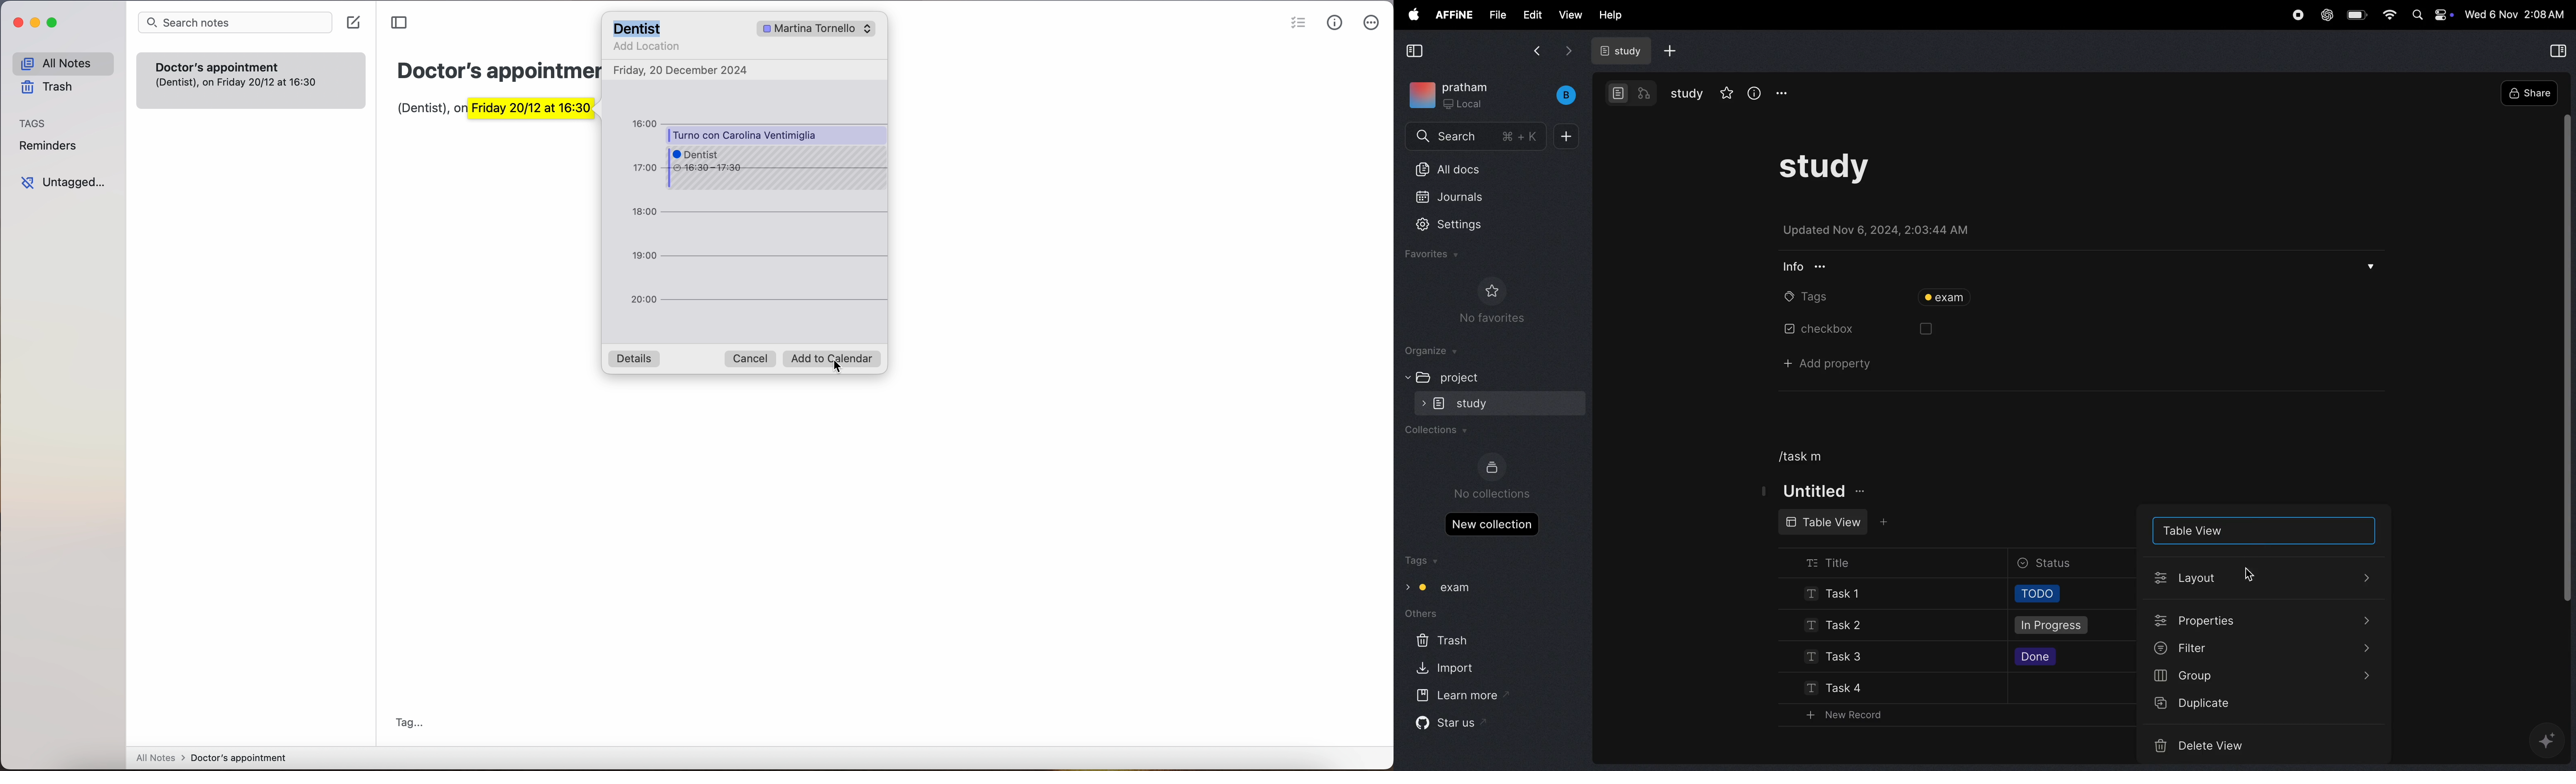 This screenshot has width=2576, height=784. I want to click on todo, so click(2038, 595).